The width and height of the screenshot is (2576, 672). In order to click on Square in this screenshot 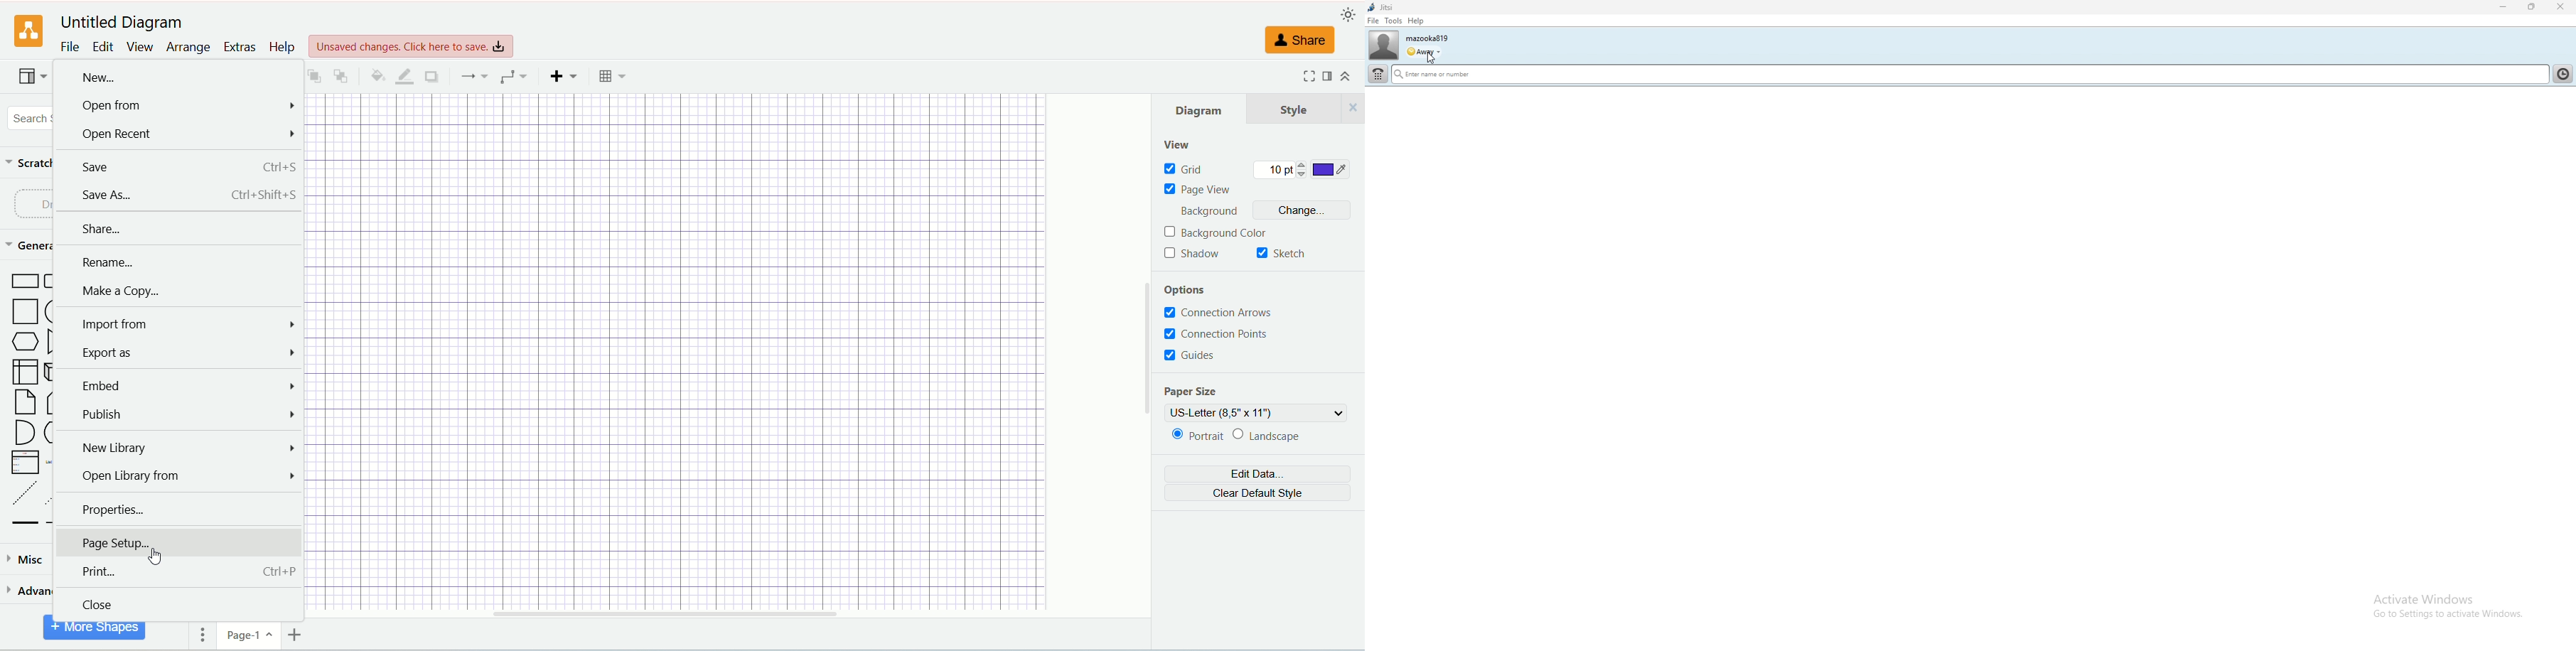, I will do `click(26, 313)`.